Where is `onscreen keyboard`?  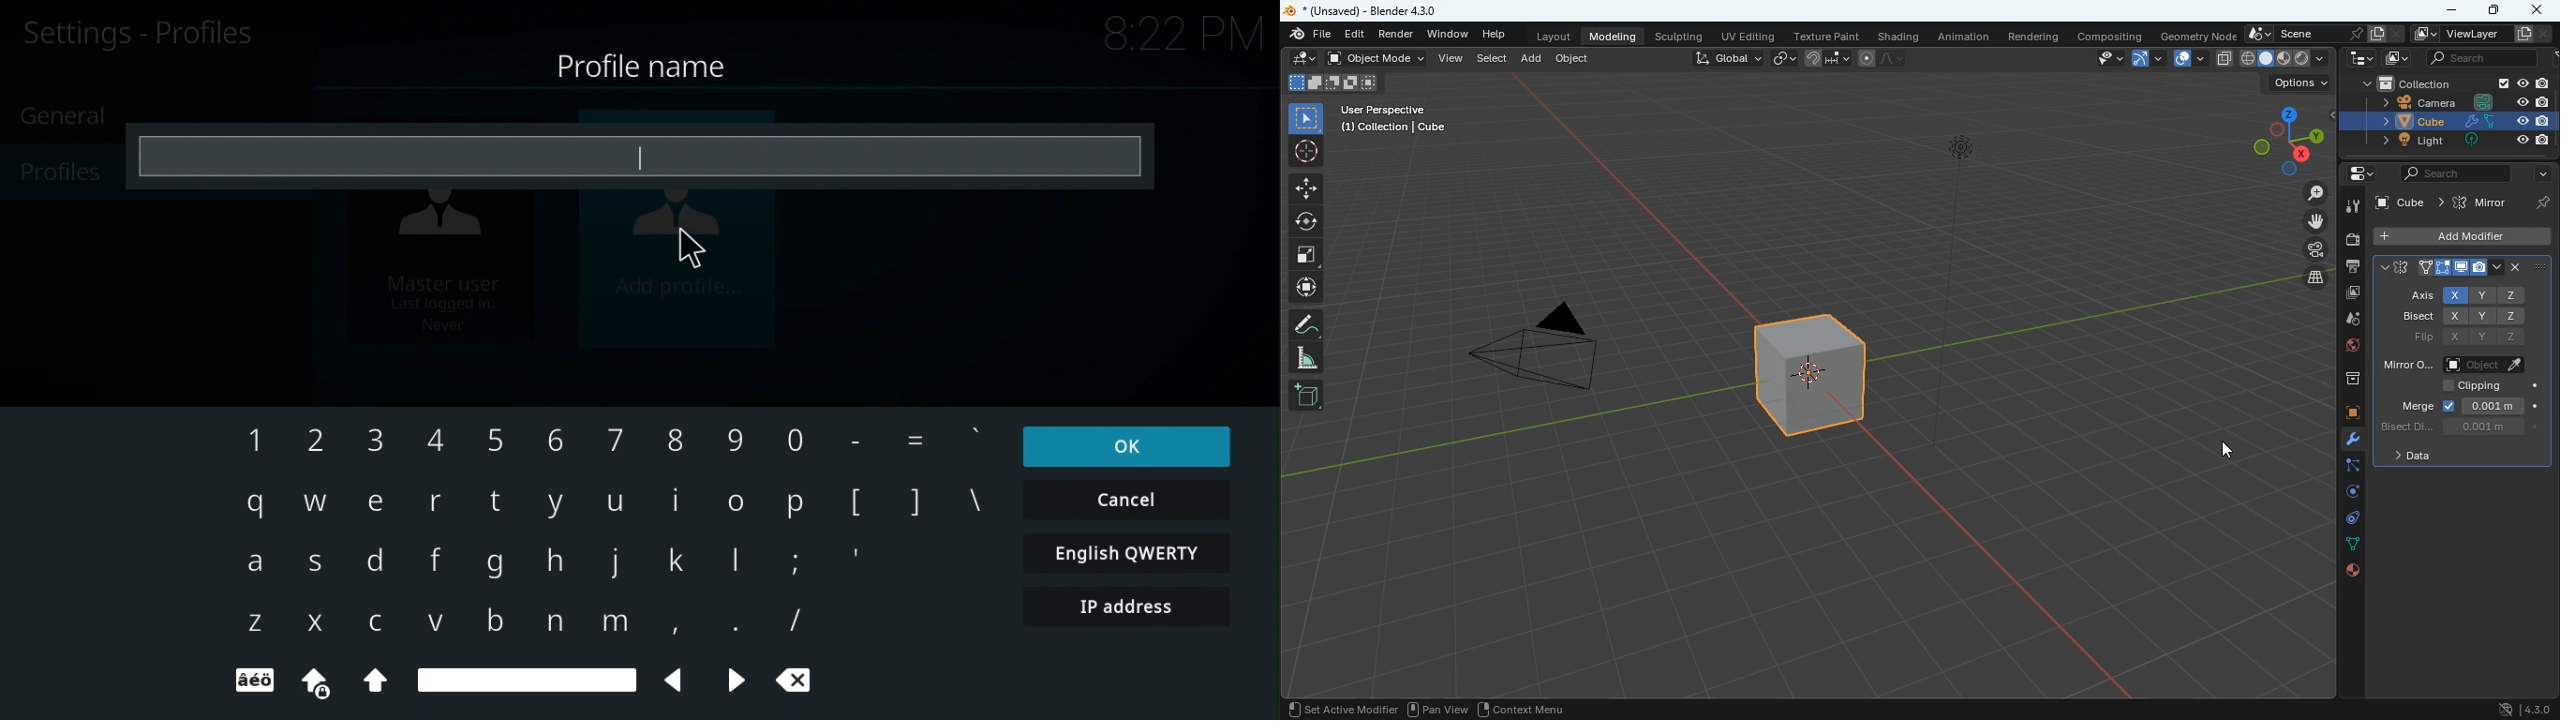
onscreen keyboard is located at coordinates (598, 521).